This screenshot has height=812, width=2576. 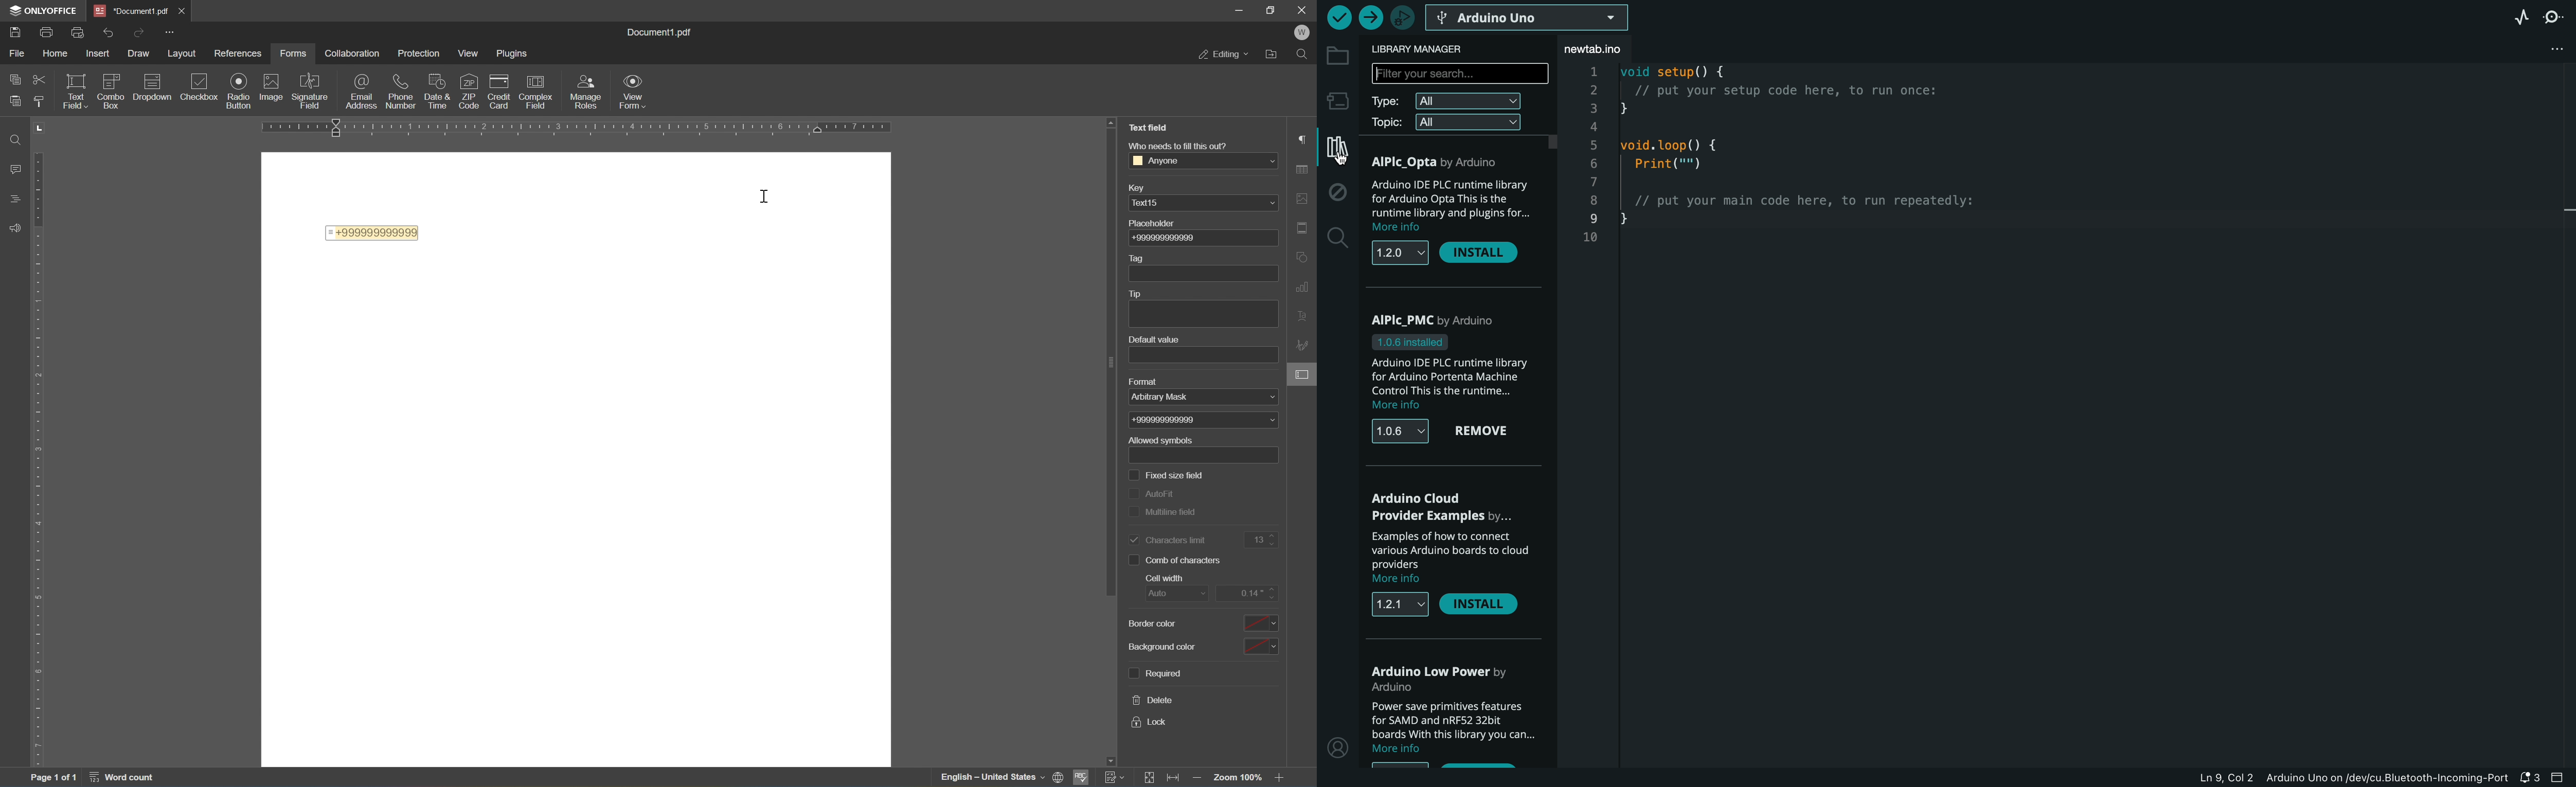 What do you see at coordinates (108, 32) in the screenshot?
I see `undo` at bounding box center [108, 32].